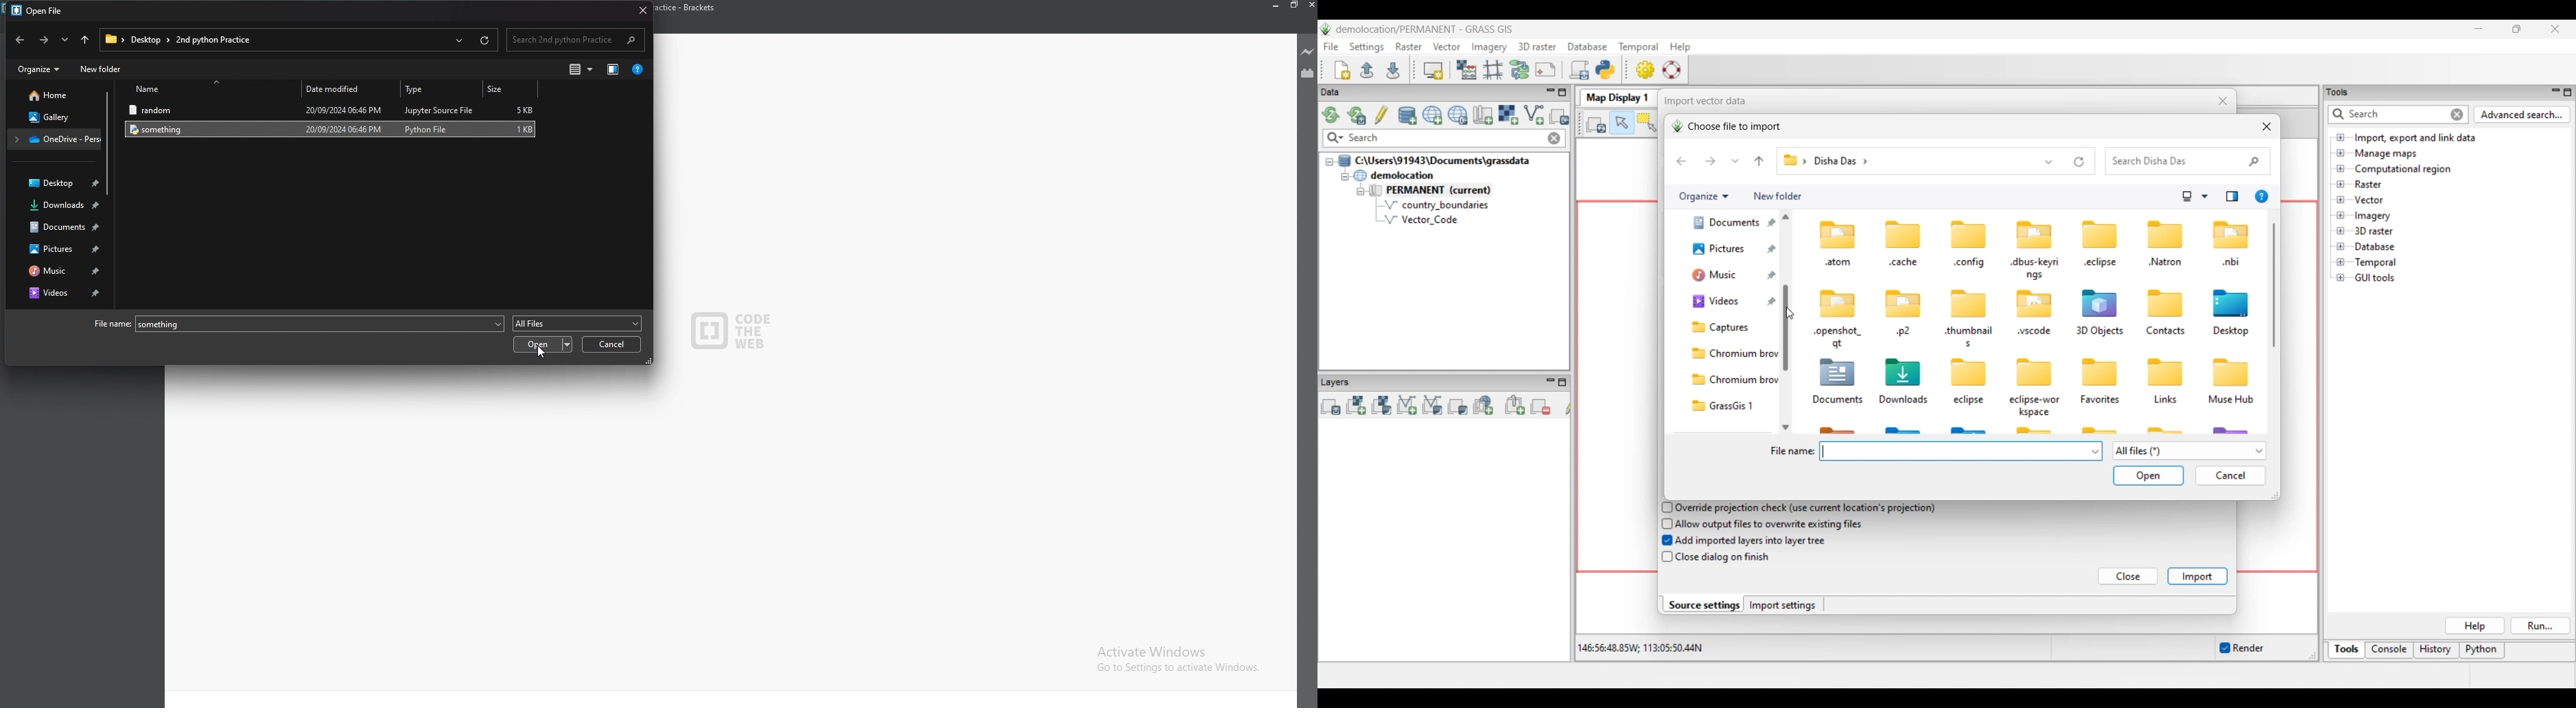 This screenshot has width=2576, height=728. Describe the element at coordinates (56, 248) in the screenshot. I see `pictures` at that location.